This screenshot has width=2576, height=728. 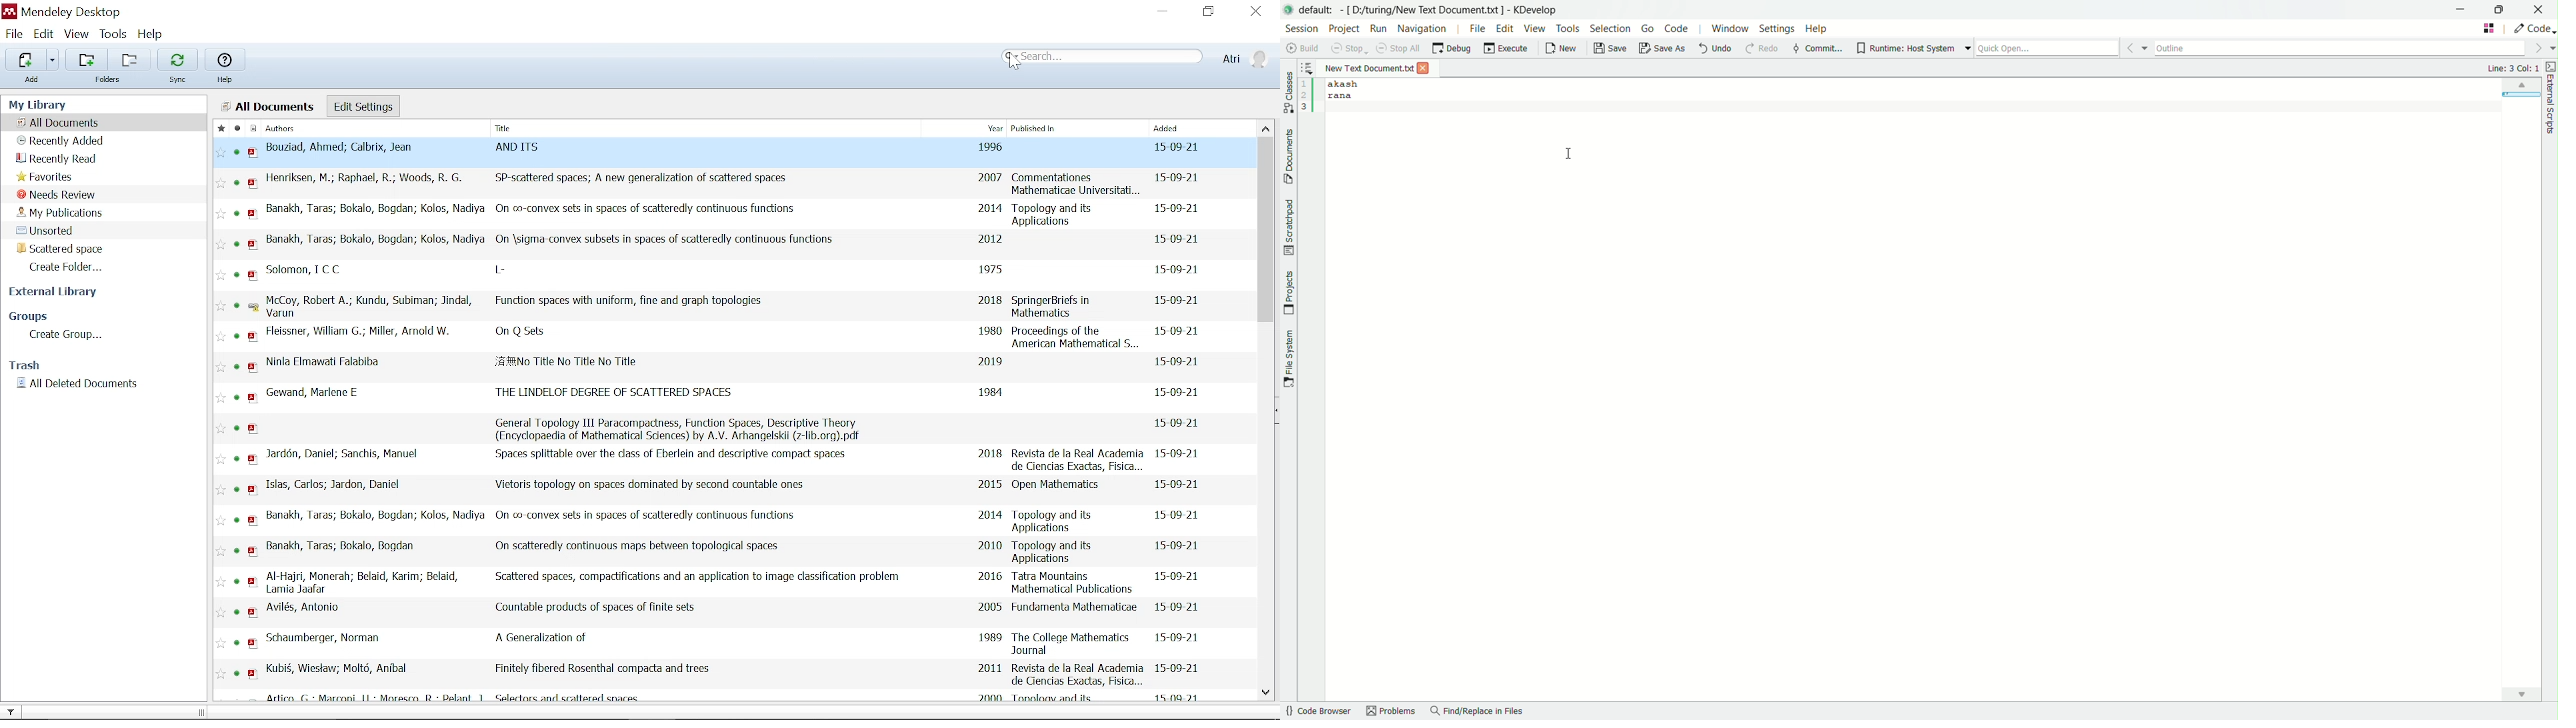 I want to click on Added, so click(x=1195, y=128).